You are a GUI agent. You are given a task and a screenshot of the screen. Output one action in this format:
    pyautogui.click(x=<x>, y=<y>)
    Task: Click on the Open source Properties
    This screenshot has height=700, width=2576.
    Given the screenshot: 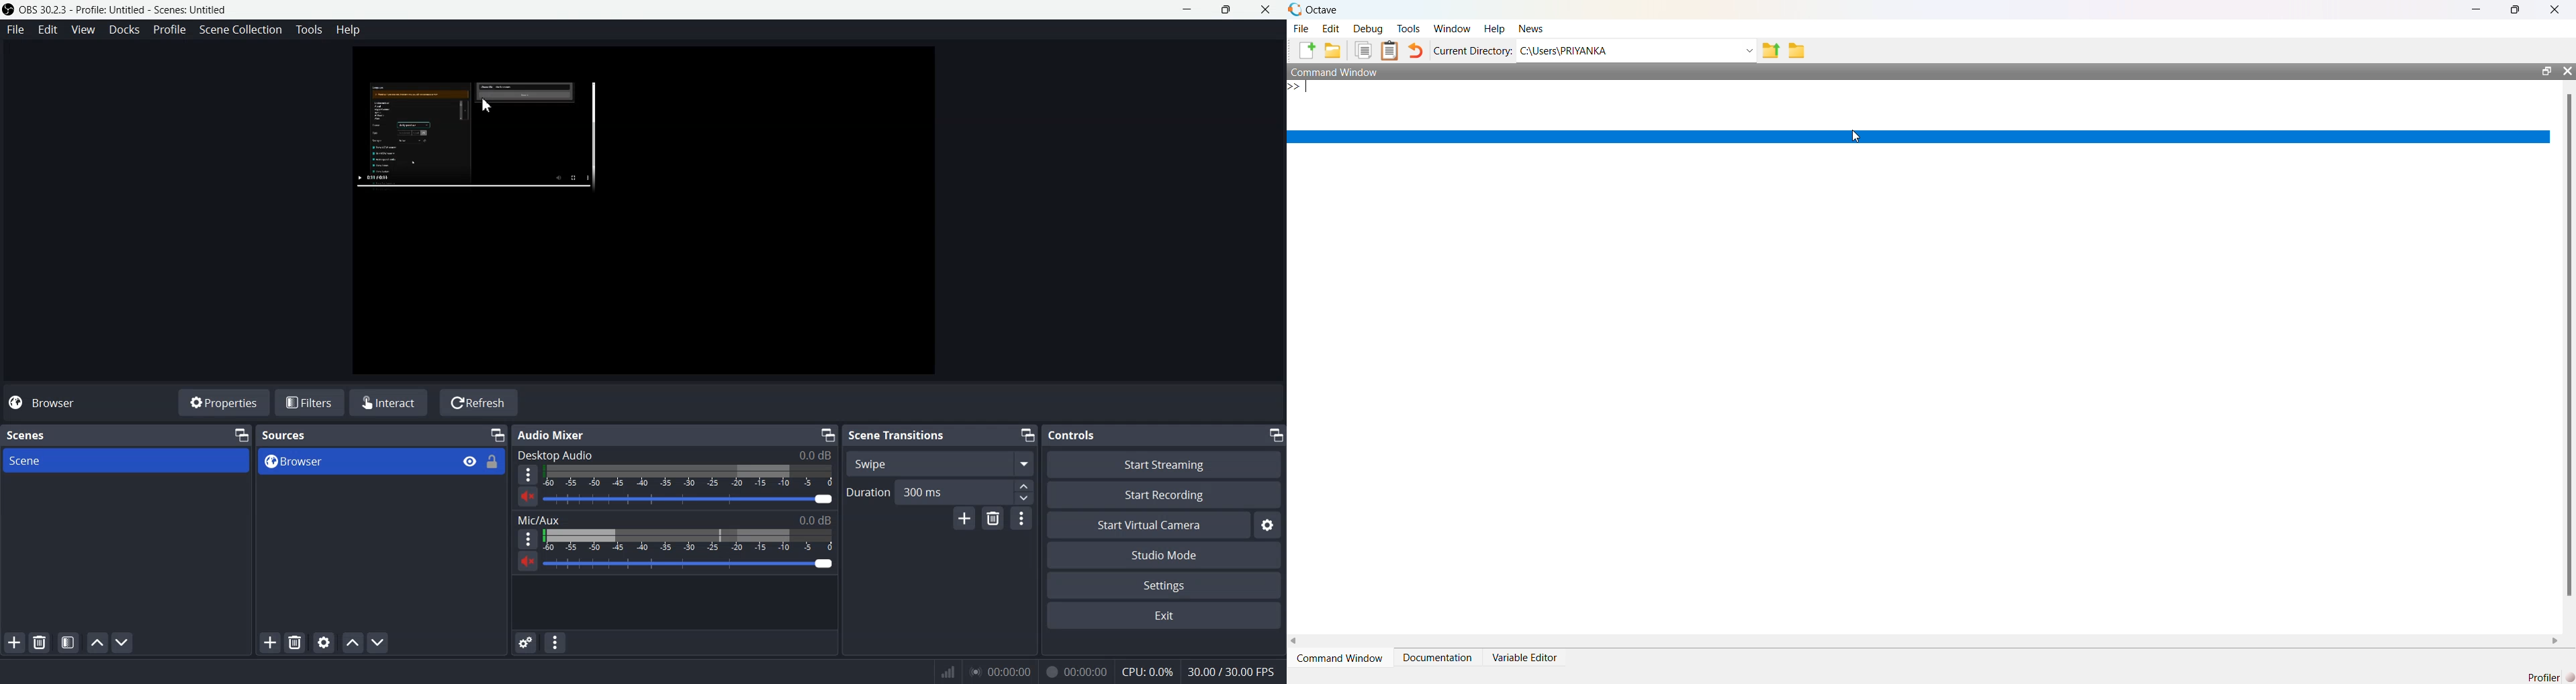 What is the action you would take?
    pyautogui.click(x=324, y=642)
    